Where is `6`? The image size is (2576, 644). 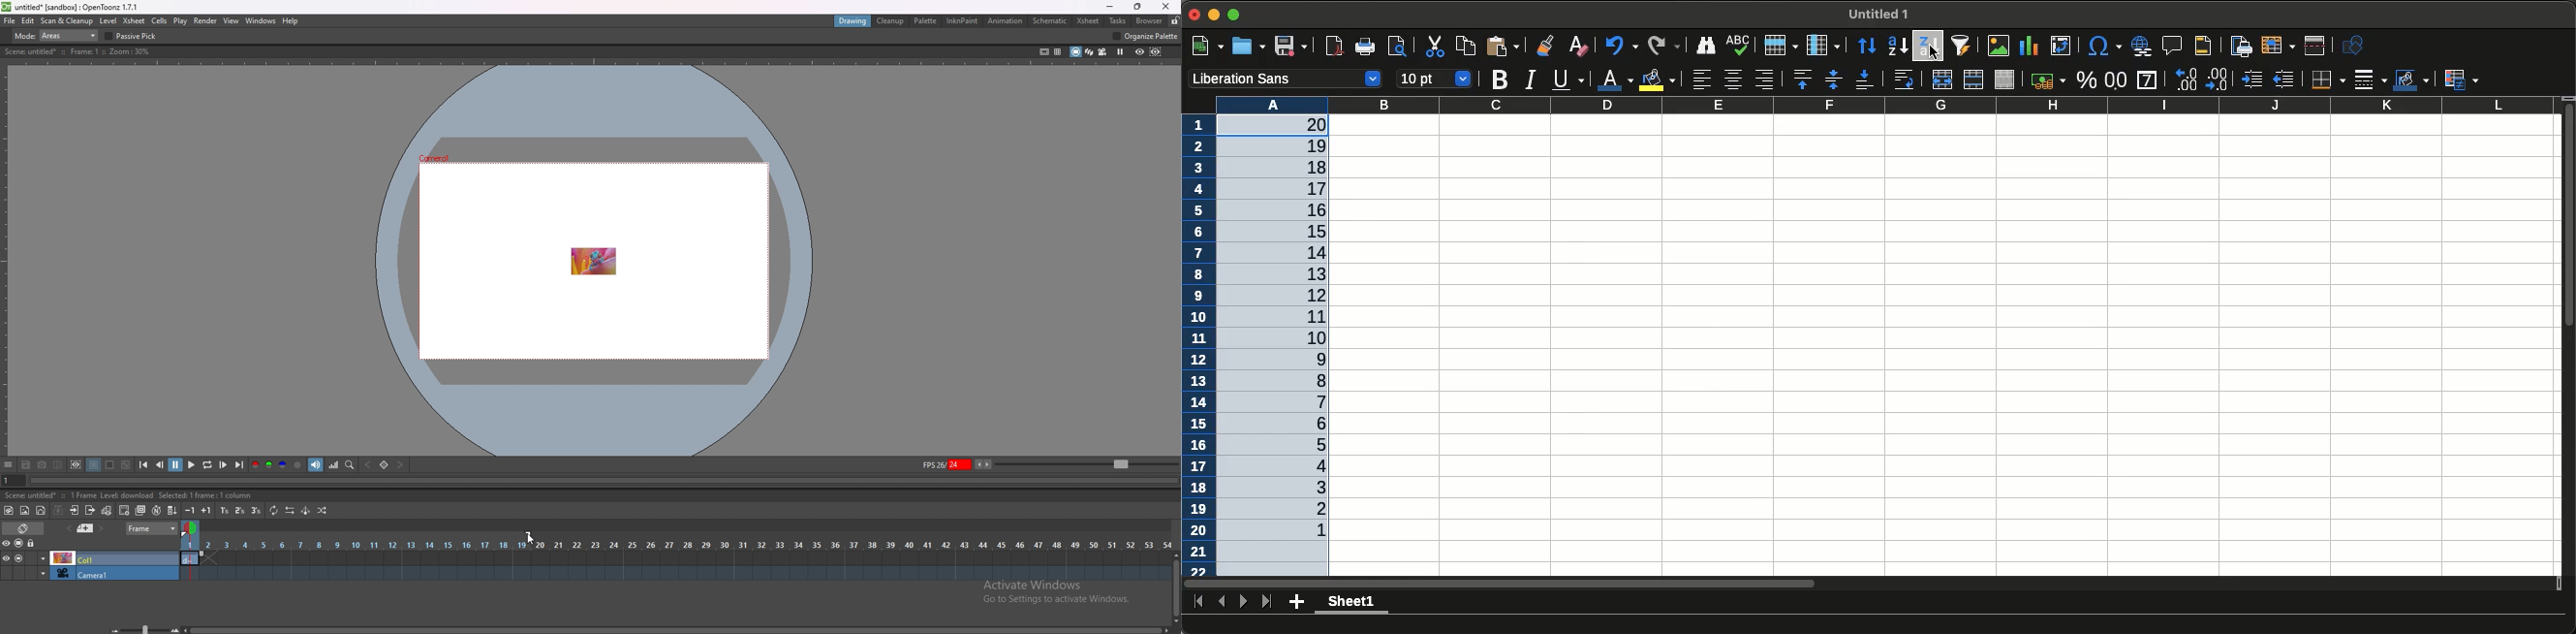
6 is located at coordinates (1311, 230).